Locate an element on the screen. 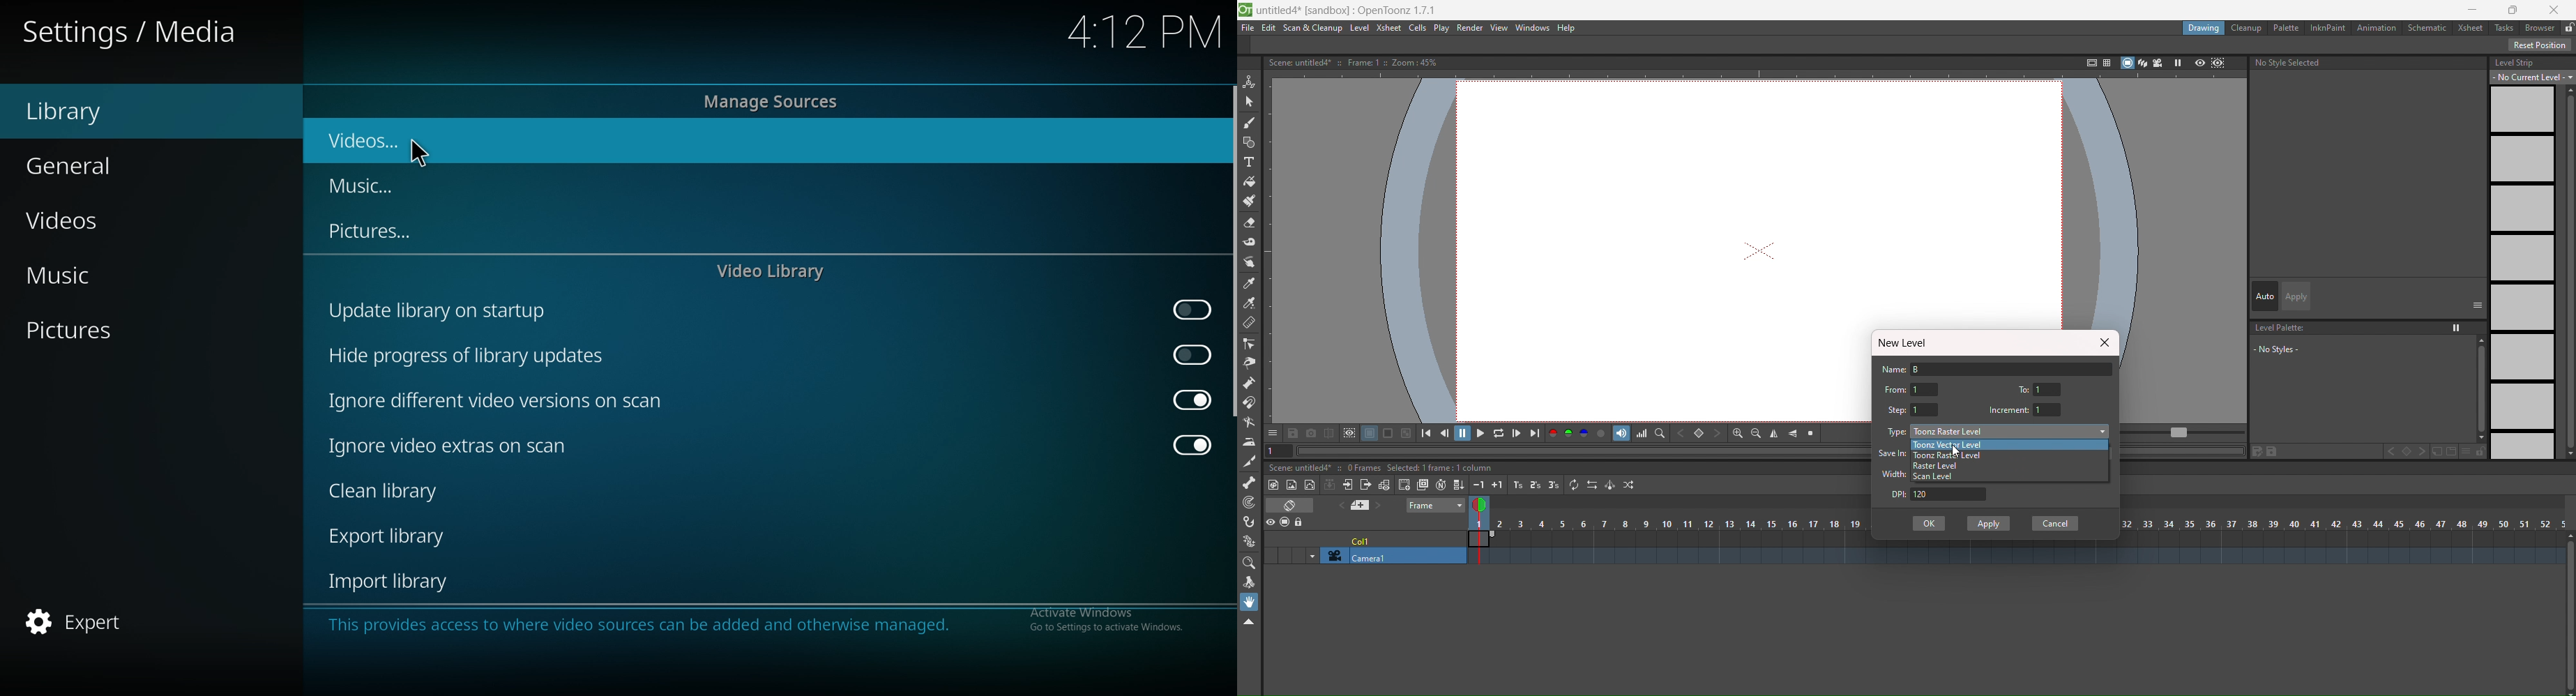 The width and height of the screenshot is (2576, 700). set key is located at coordinates (1699, 433).